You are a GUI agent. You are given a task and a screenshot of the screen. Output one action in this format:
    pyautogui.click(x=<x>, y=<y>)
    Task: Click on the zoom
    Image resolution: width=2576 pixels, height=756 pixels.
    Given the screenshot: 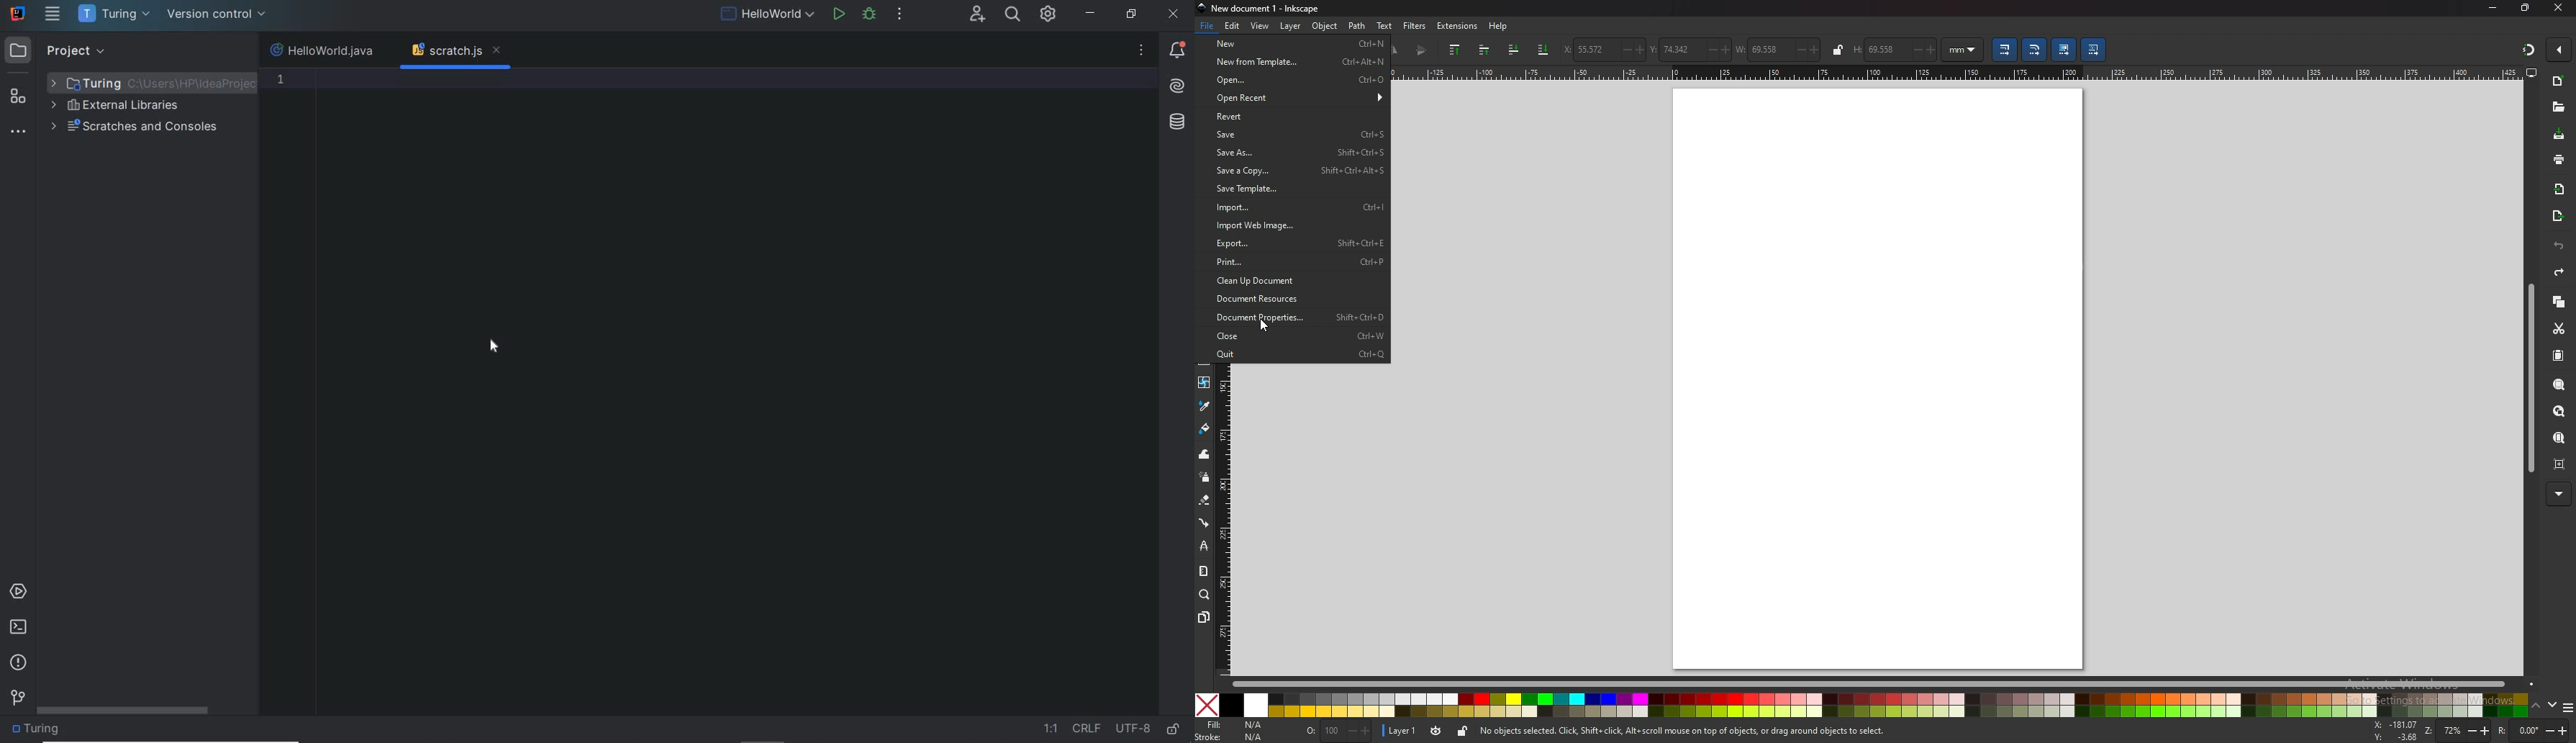 What is the action you would take?
    pyautogui.click(x=1204, y=595)
    